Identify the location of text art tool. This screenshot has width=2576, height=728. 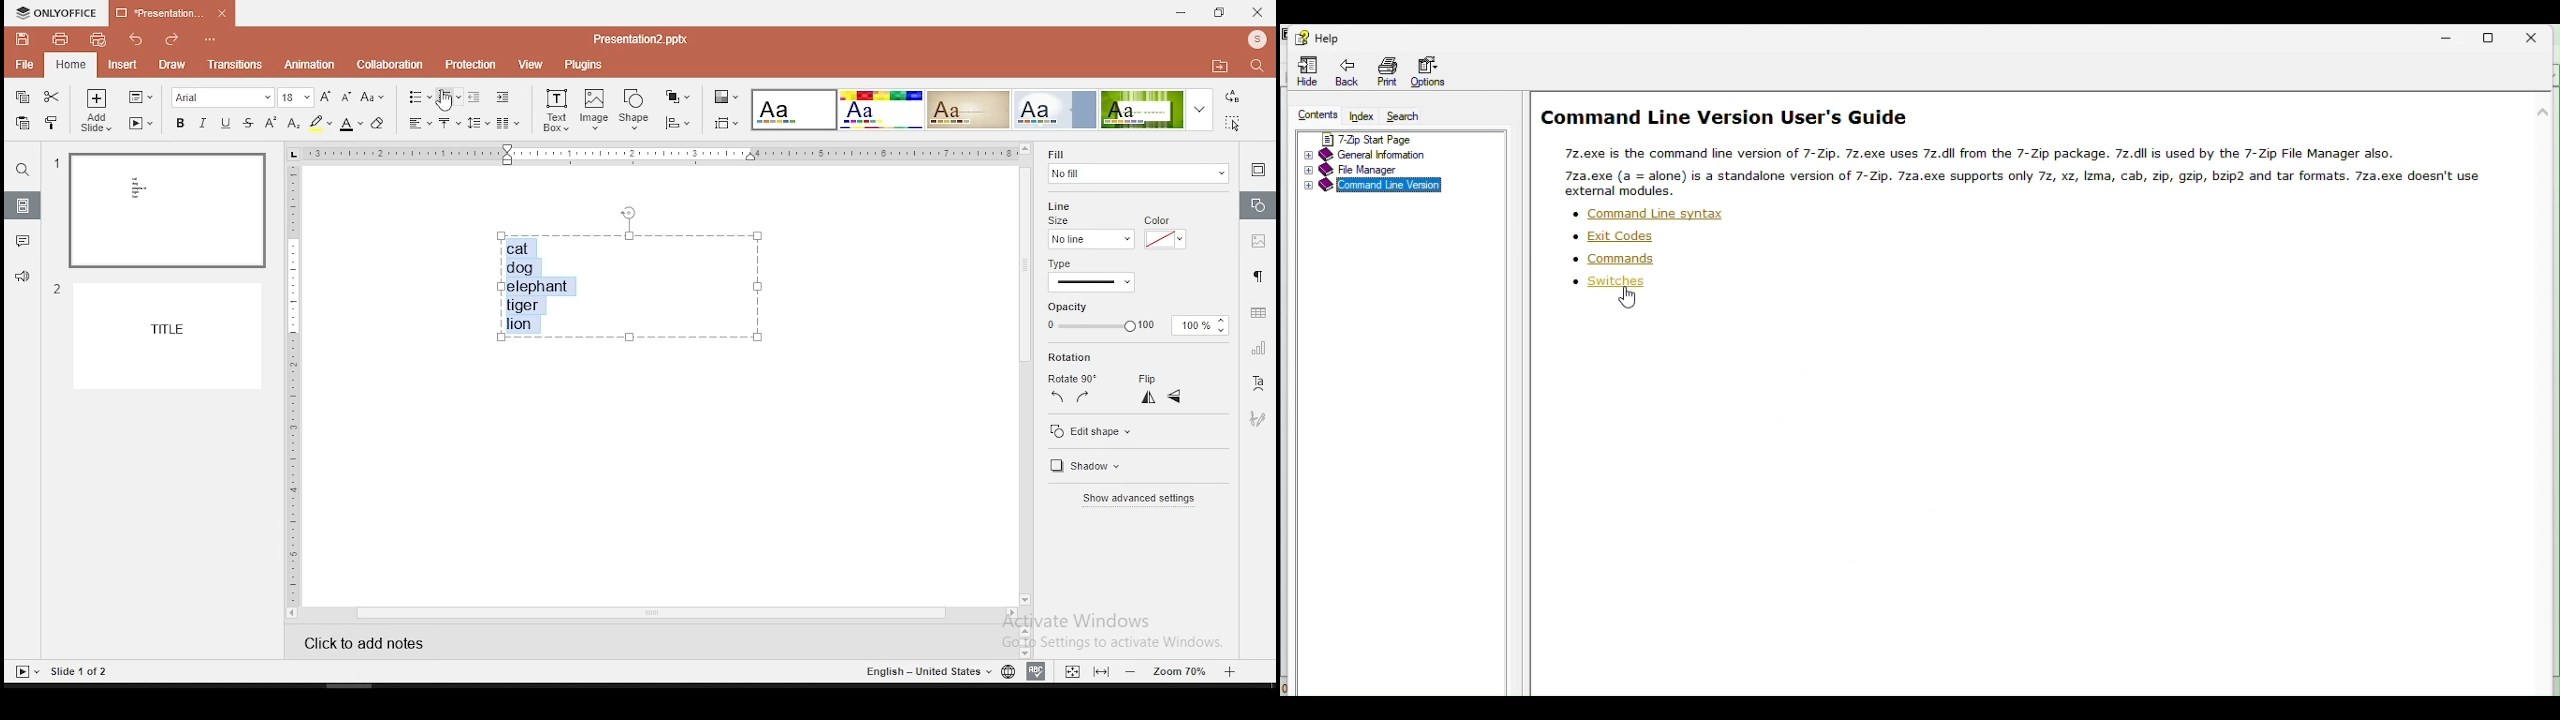
(1259, 384).